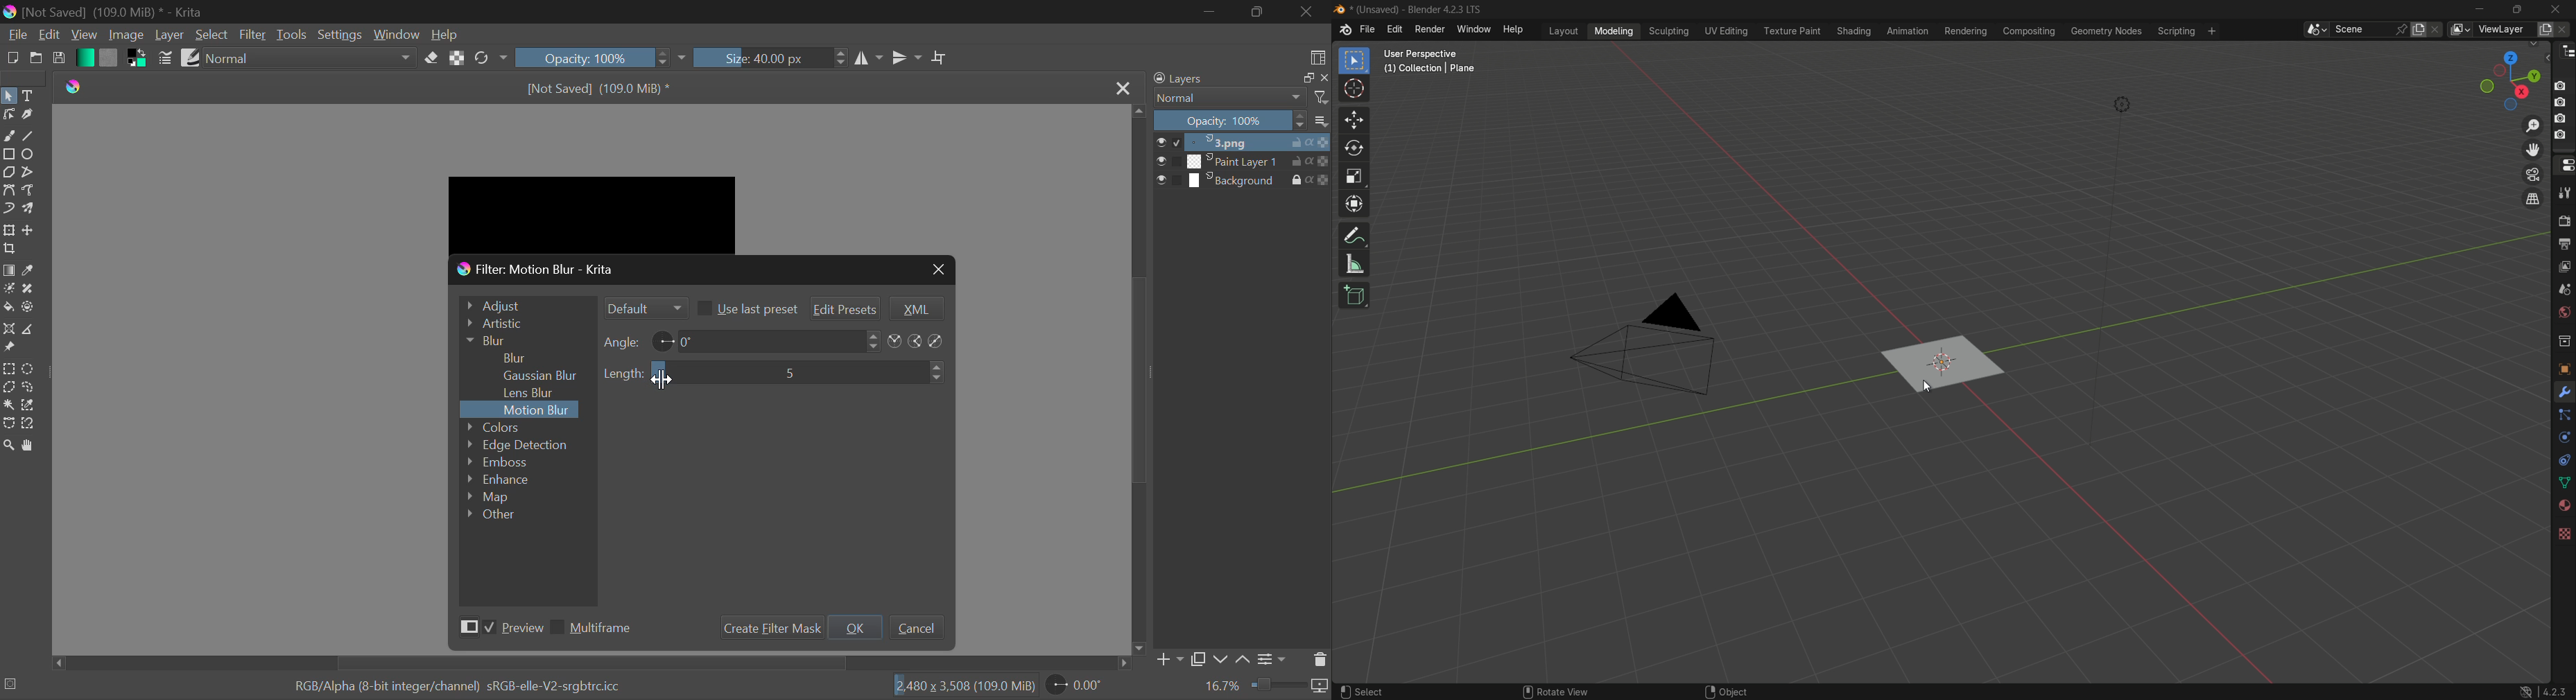 The width and height of the screenshot is (2576, 700). I want to click on Multiframe, so click(595, 629).